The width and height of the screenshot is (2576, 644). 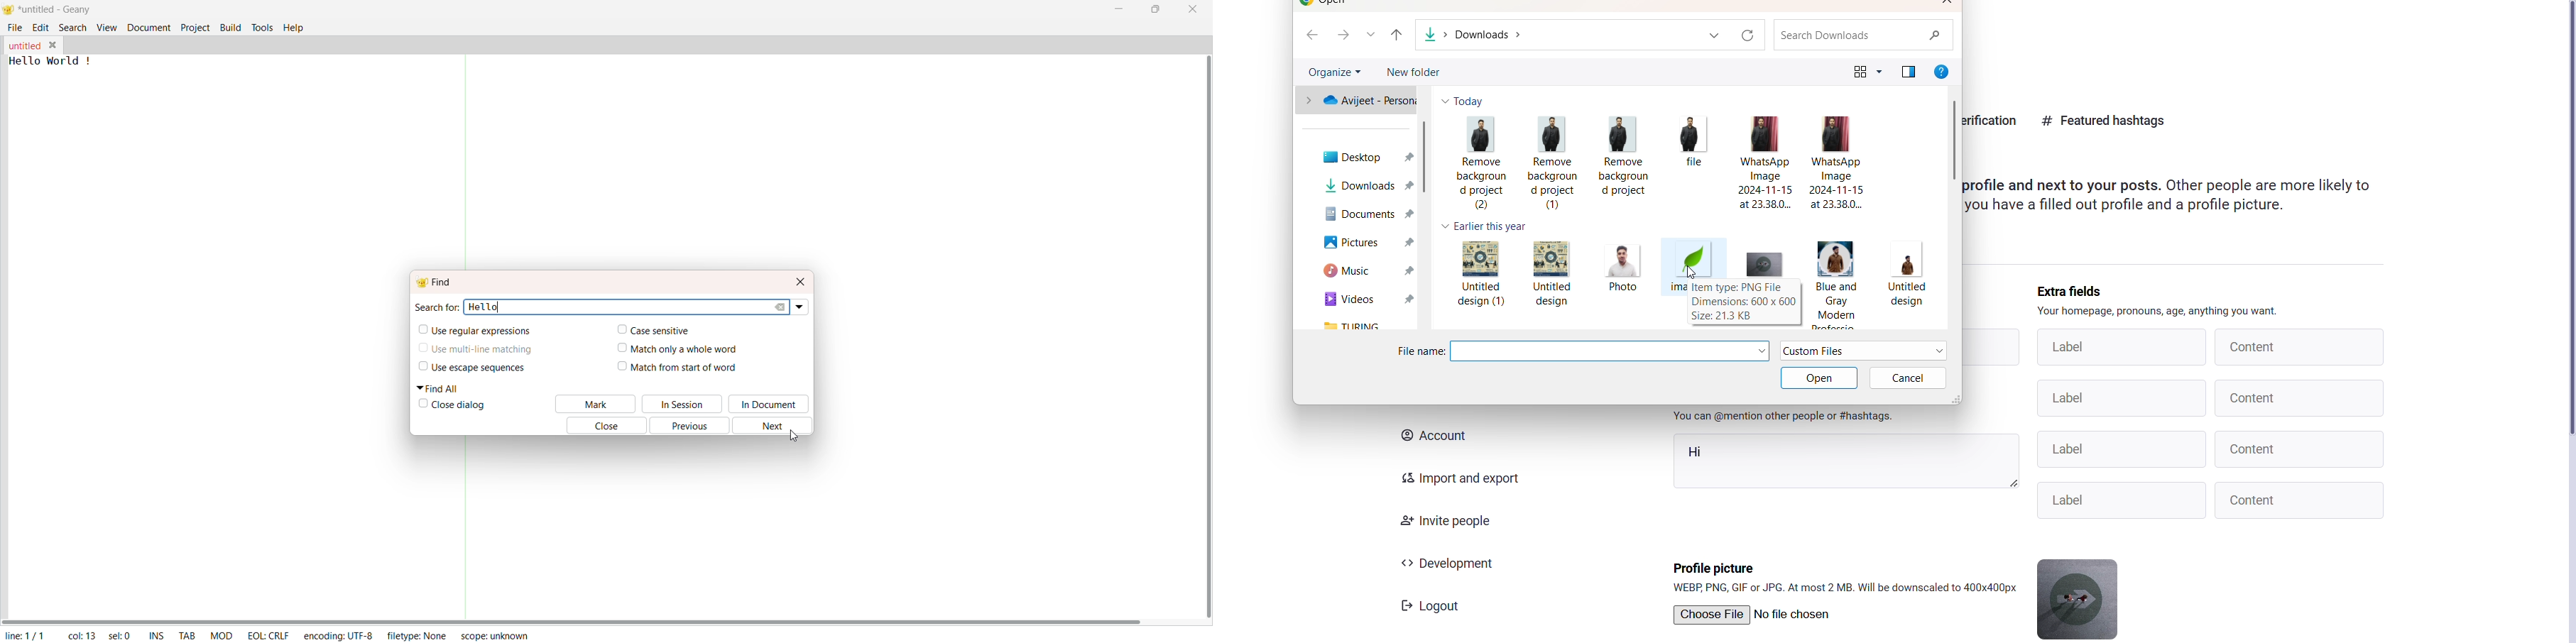 What do you see at coordinates (1419, 73) in the screenshot?
I see `new folder` at bounding box center [1419, 73].